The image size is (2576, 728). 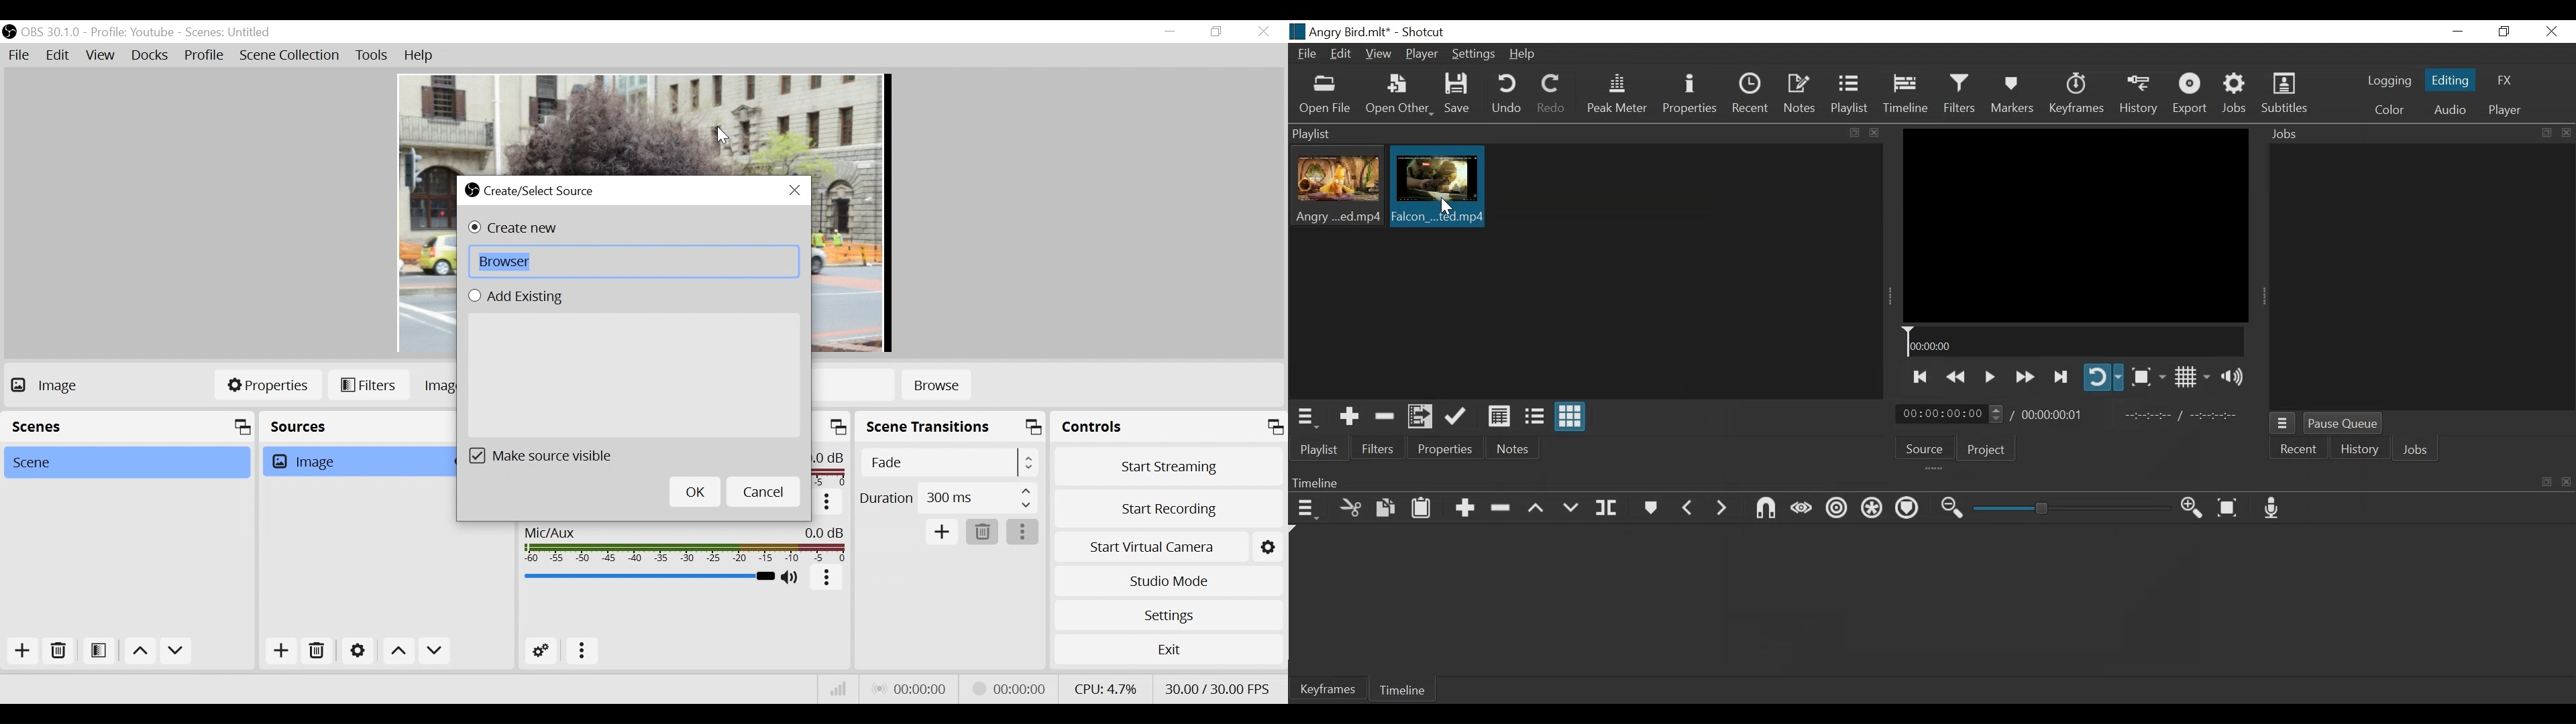 What do you see at coordinates (1951, 414) in the screenshot?
I see `Current duration` at bounding box center [1951, 414].